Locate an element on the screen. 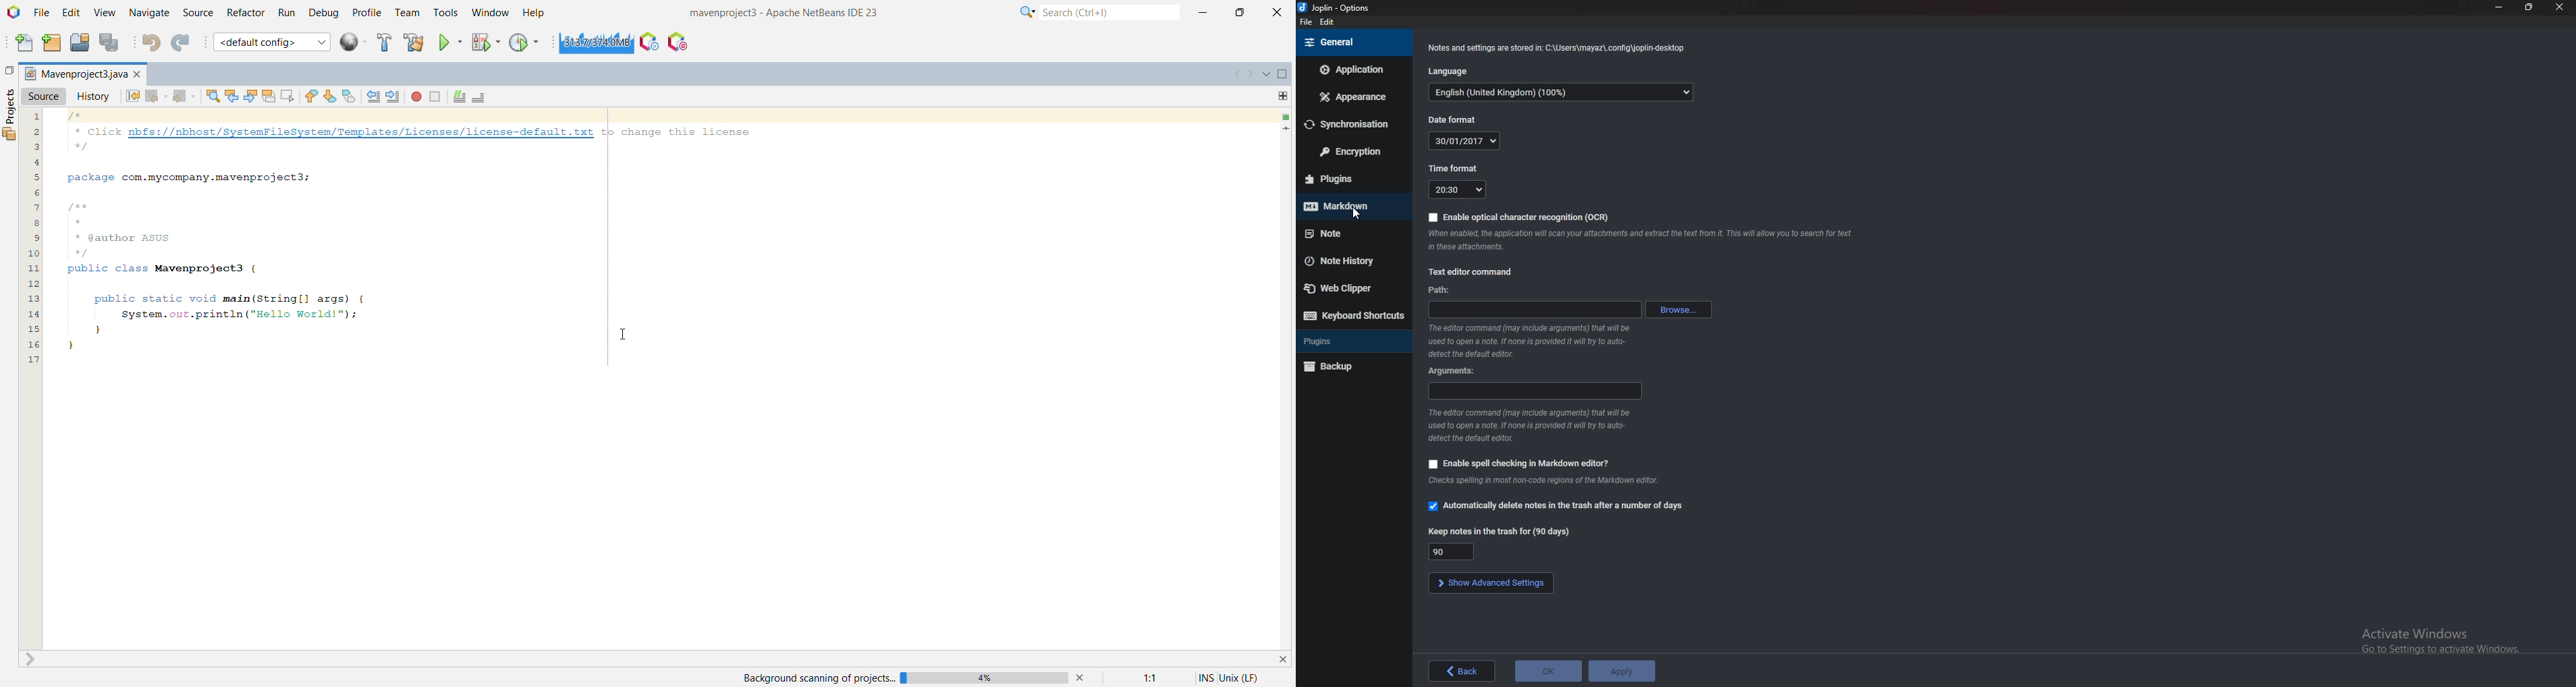  Synchronization is located at coordinates (1352, 125).